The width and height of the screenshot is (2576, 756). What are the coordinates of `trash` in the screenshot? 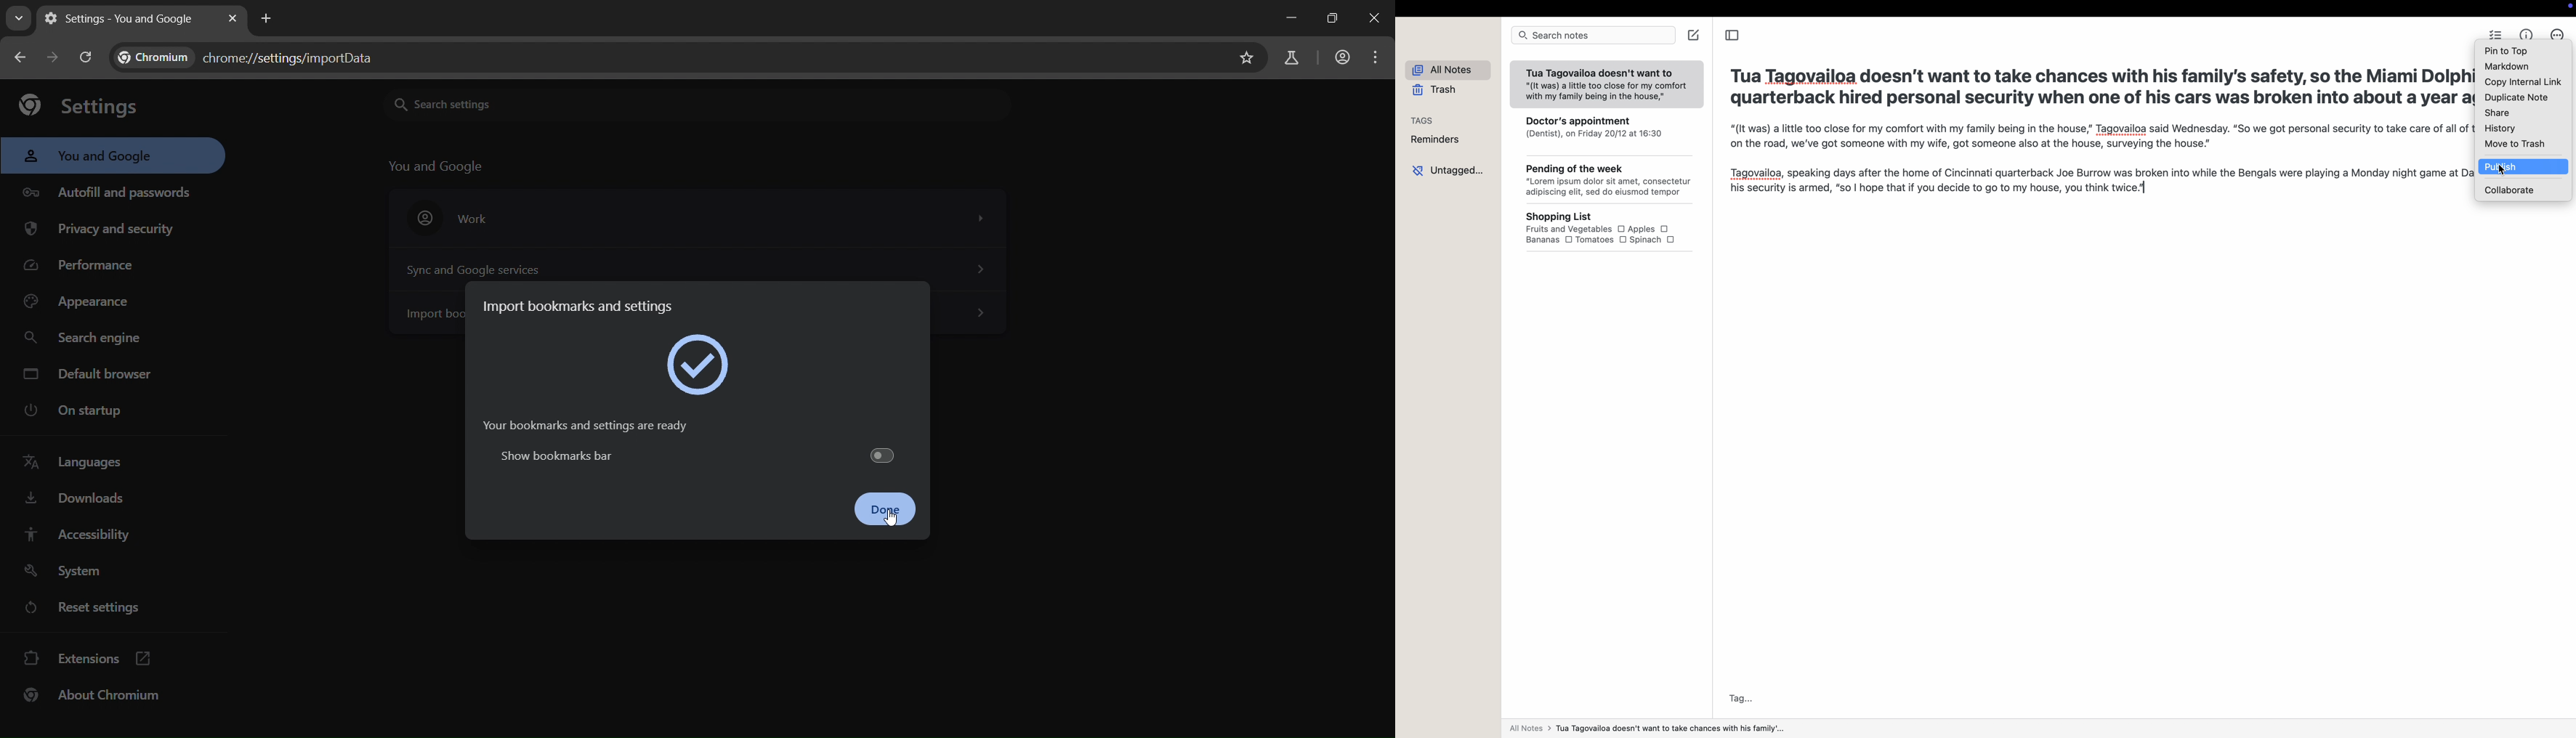 It's located at (1436, 91).